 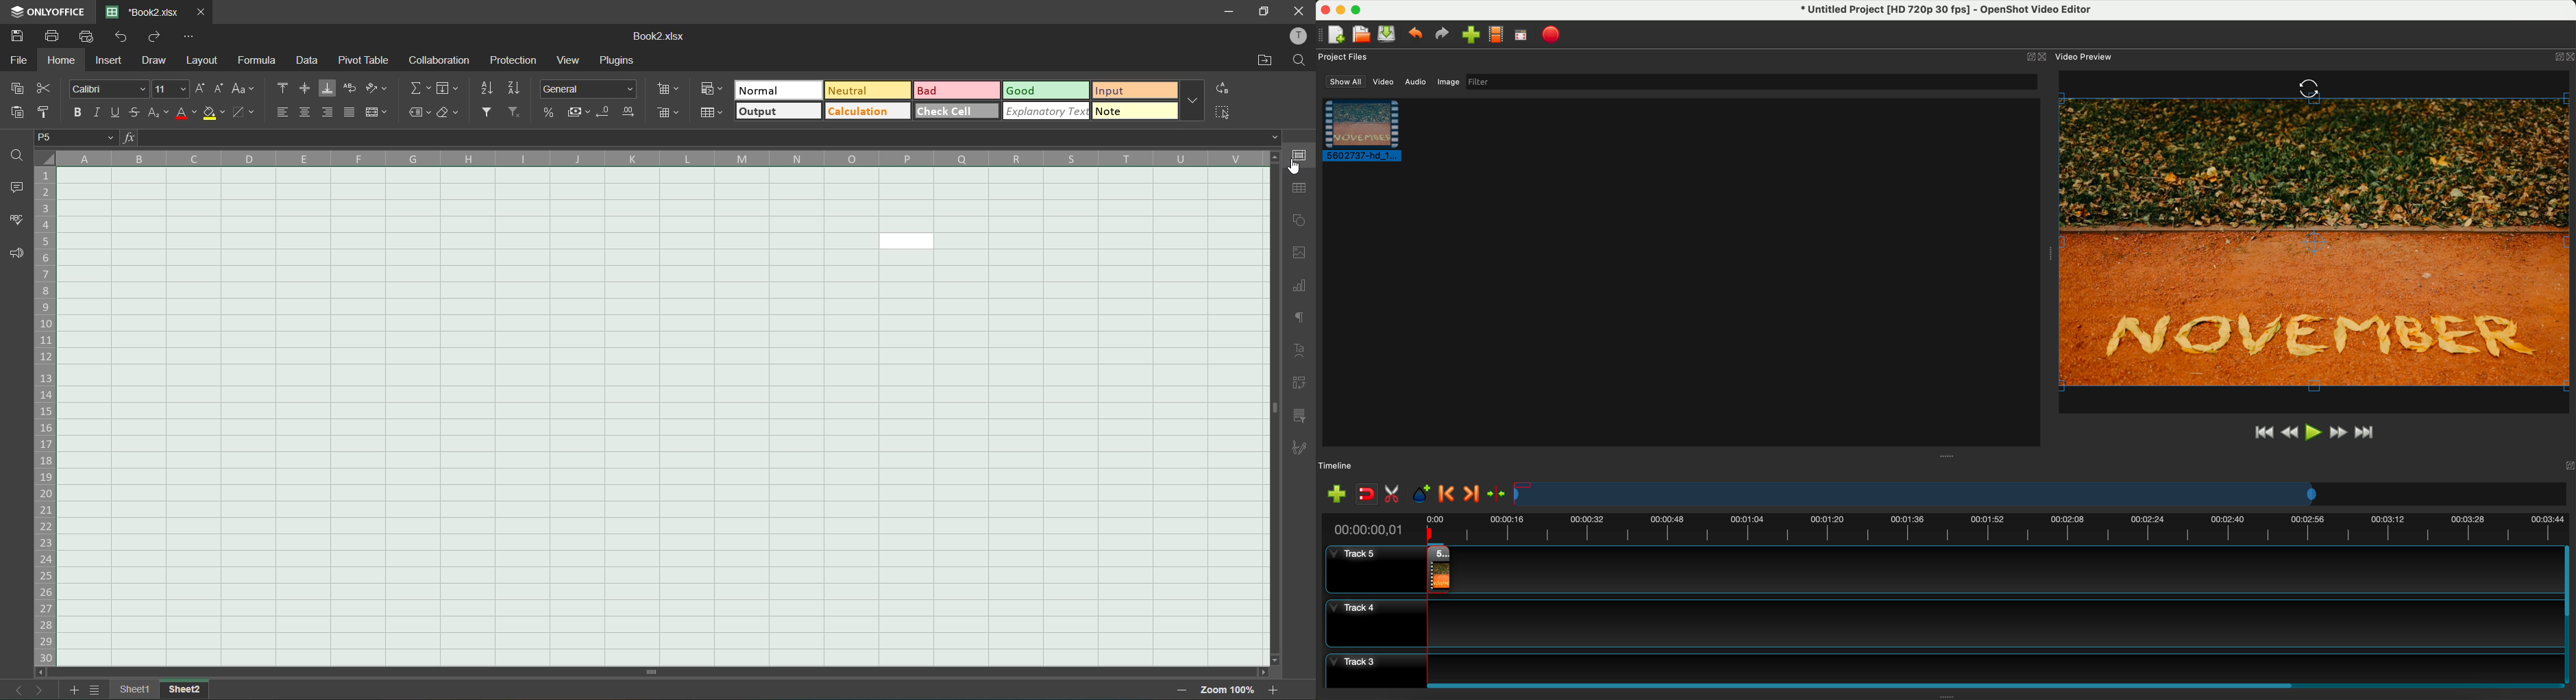 I want to click on align bottom, so click(x=330, y=87).